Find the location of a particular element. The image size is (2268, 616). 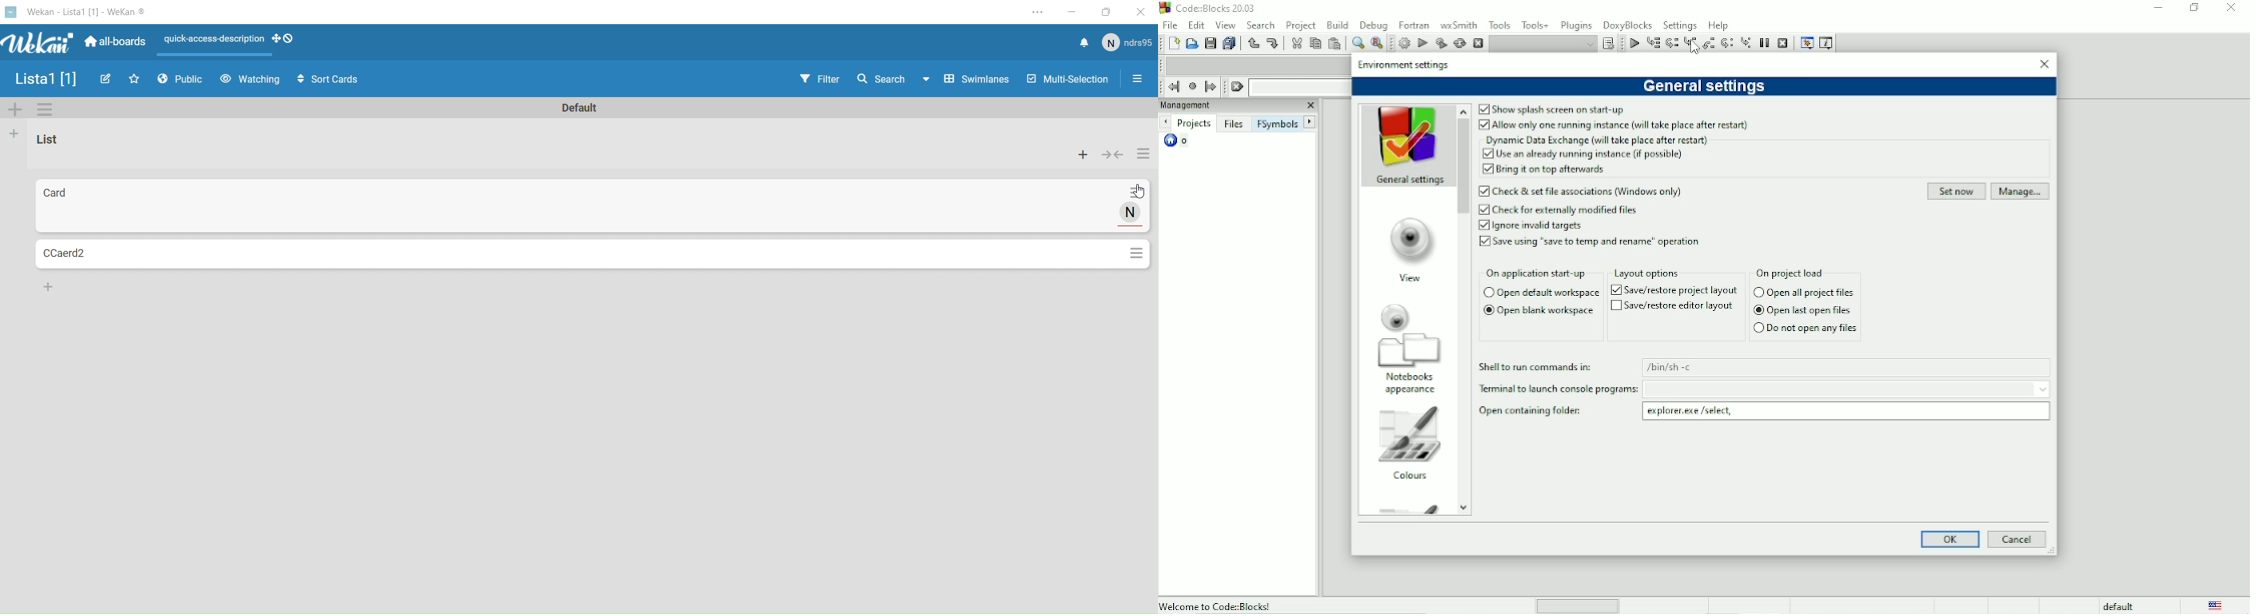

General settings is located at coordinates (1706, 87).